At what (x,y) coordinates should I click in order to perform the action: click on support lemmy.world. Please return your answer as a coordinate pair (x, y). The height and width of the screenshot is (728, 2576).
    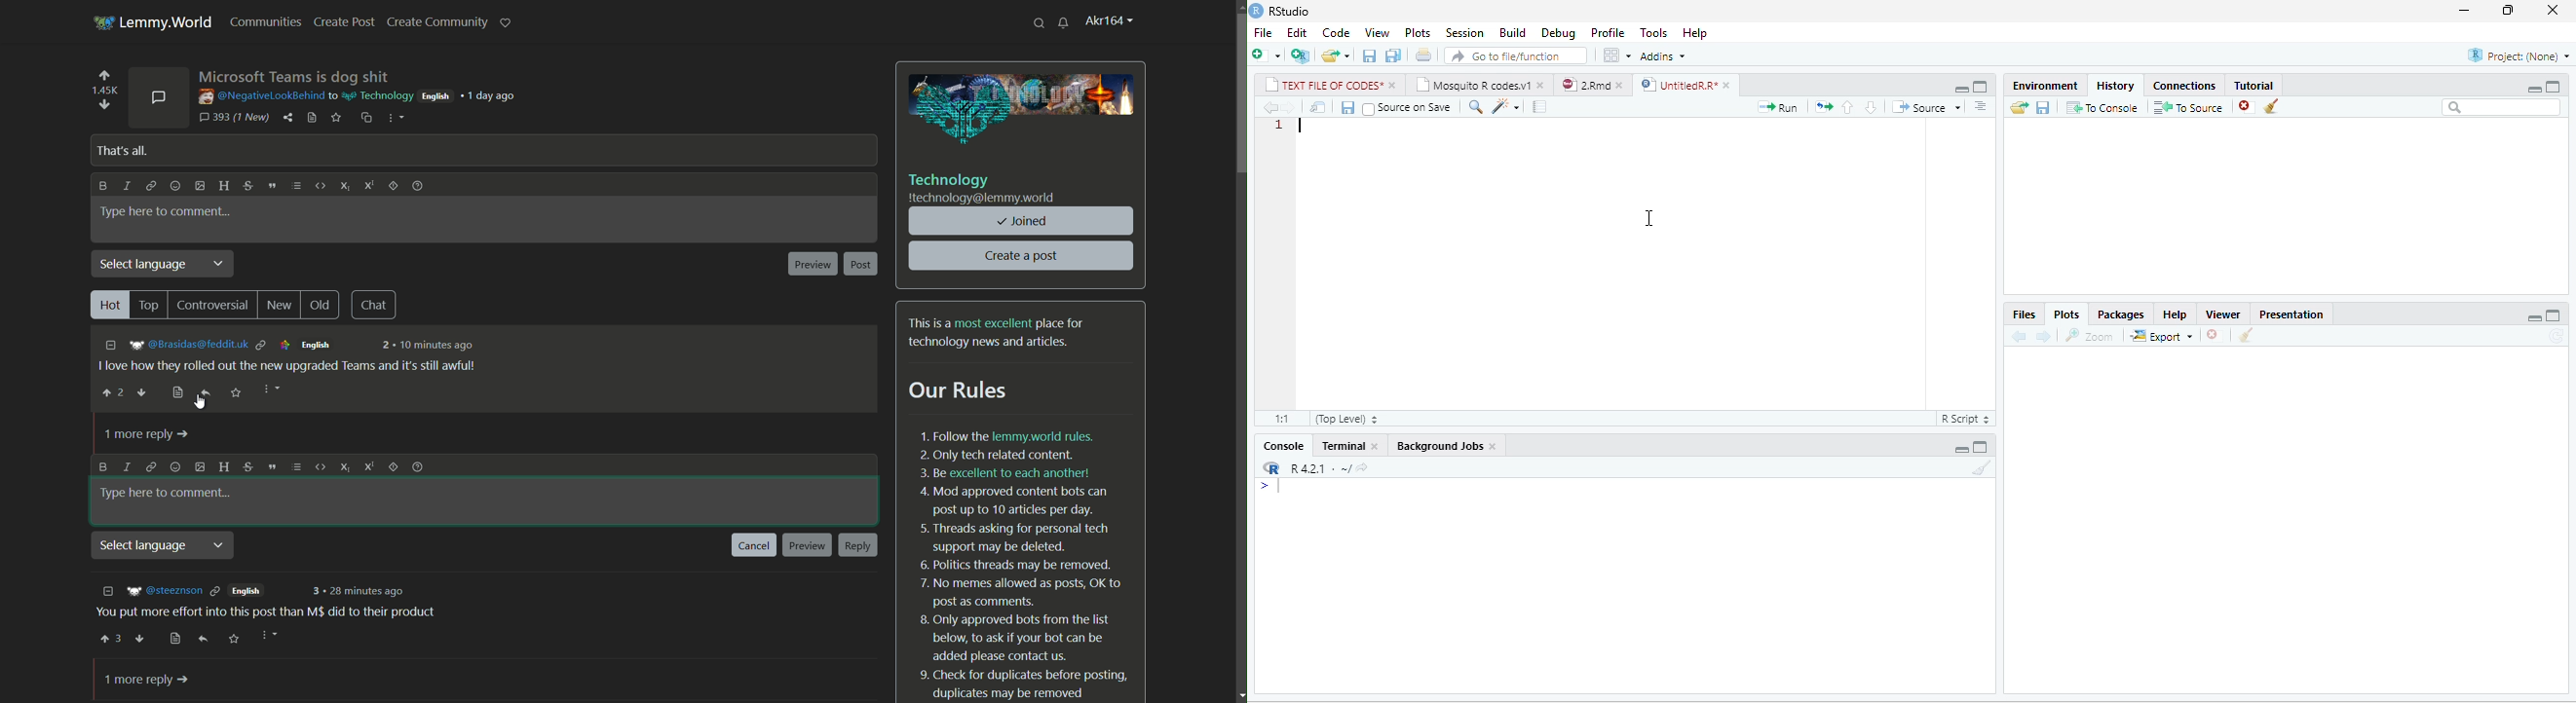
    Looking at the image, I should click on (506, 21).